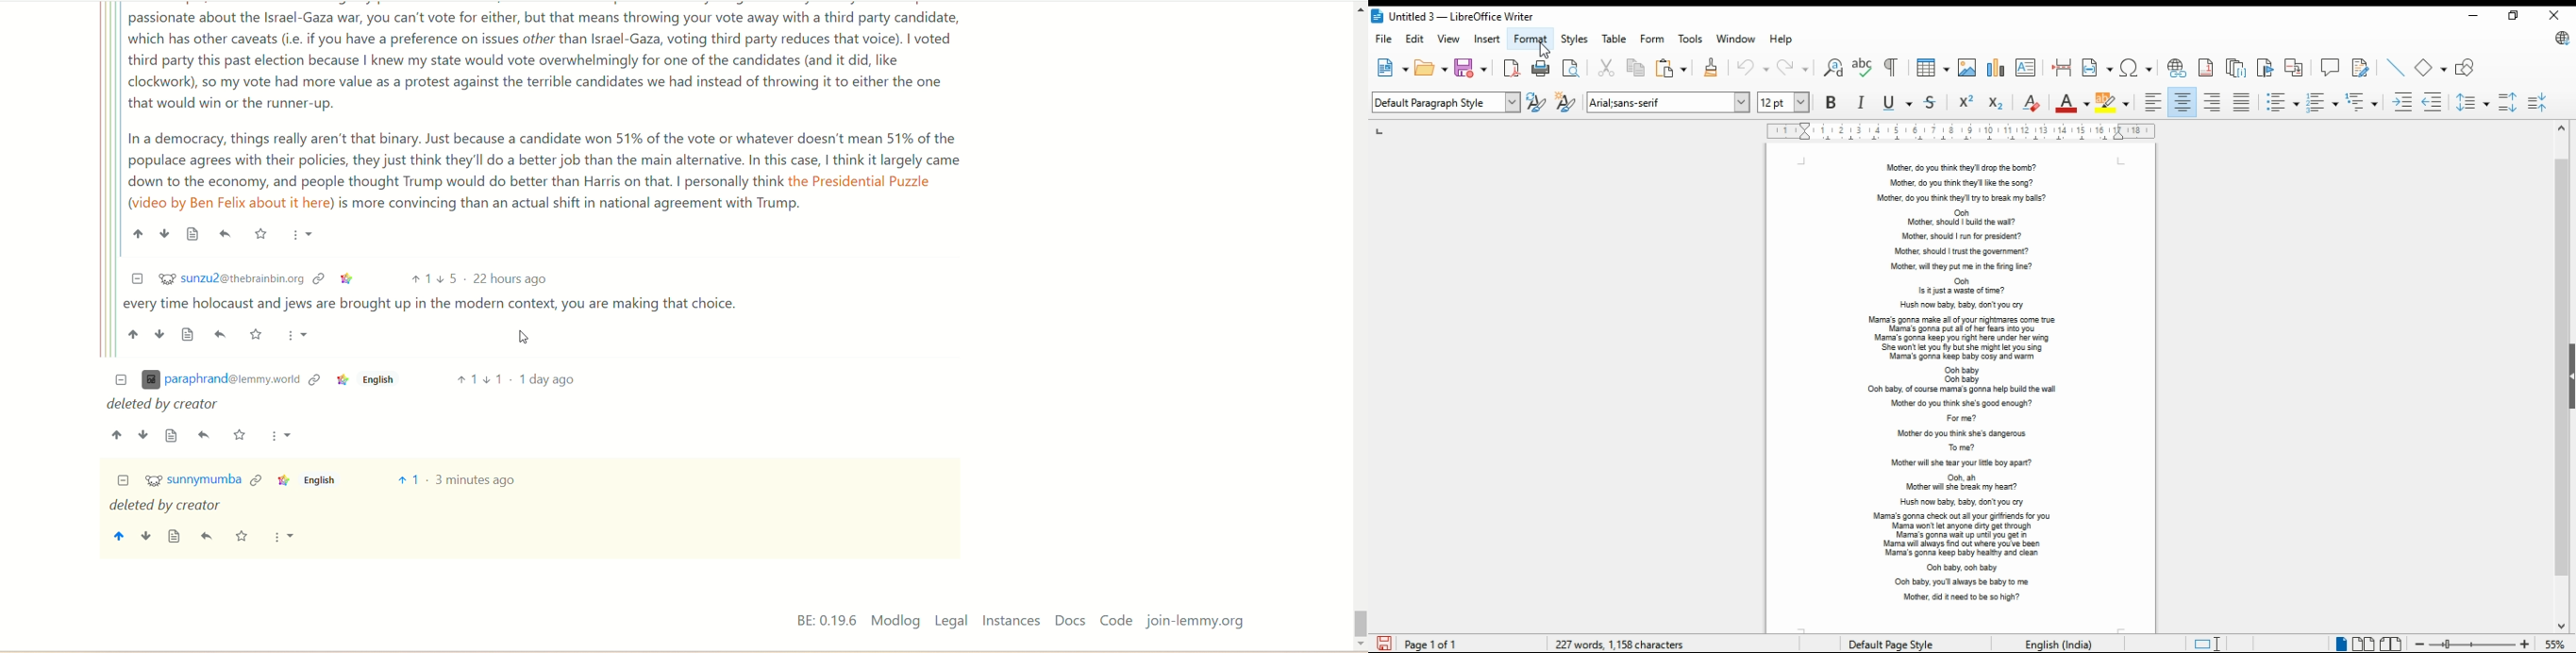 The height and width of the screenshot is (672, 2576). What do you see at coordinates (297, 336) in the screenshot?
I see `More` at bounding box center [297, 336].